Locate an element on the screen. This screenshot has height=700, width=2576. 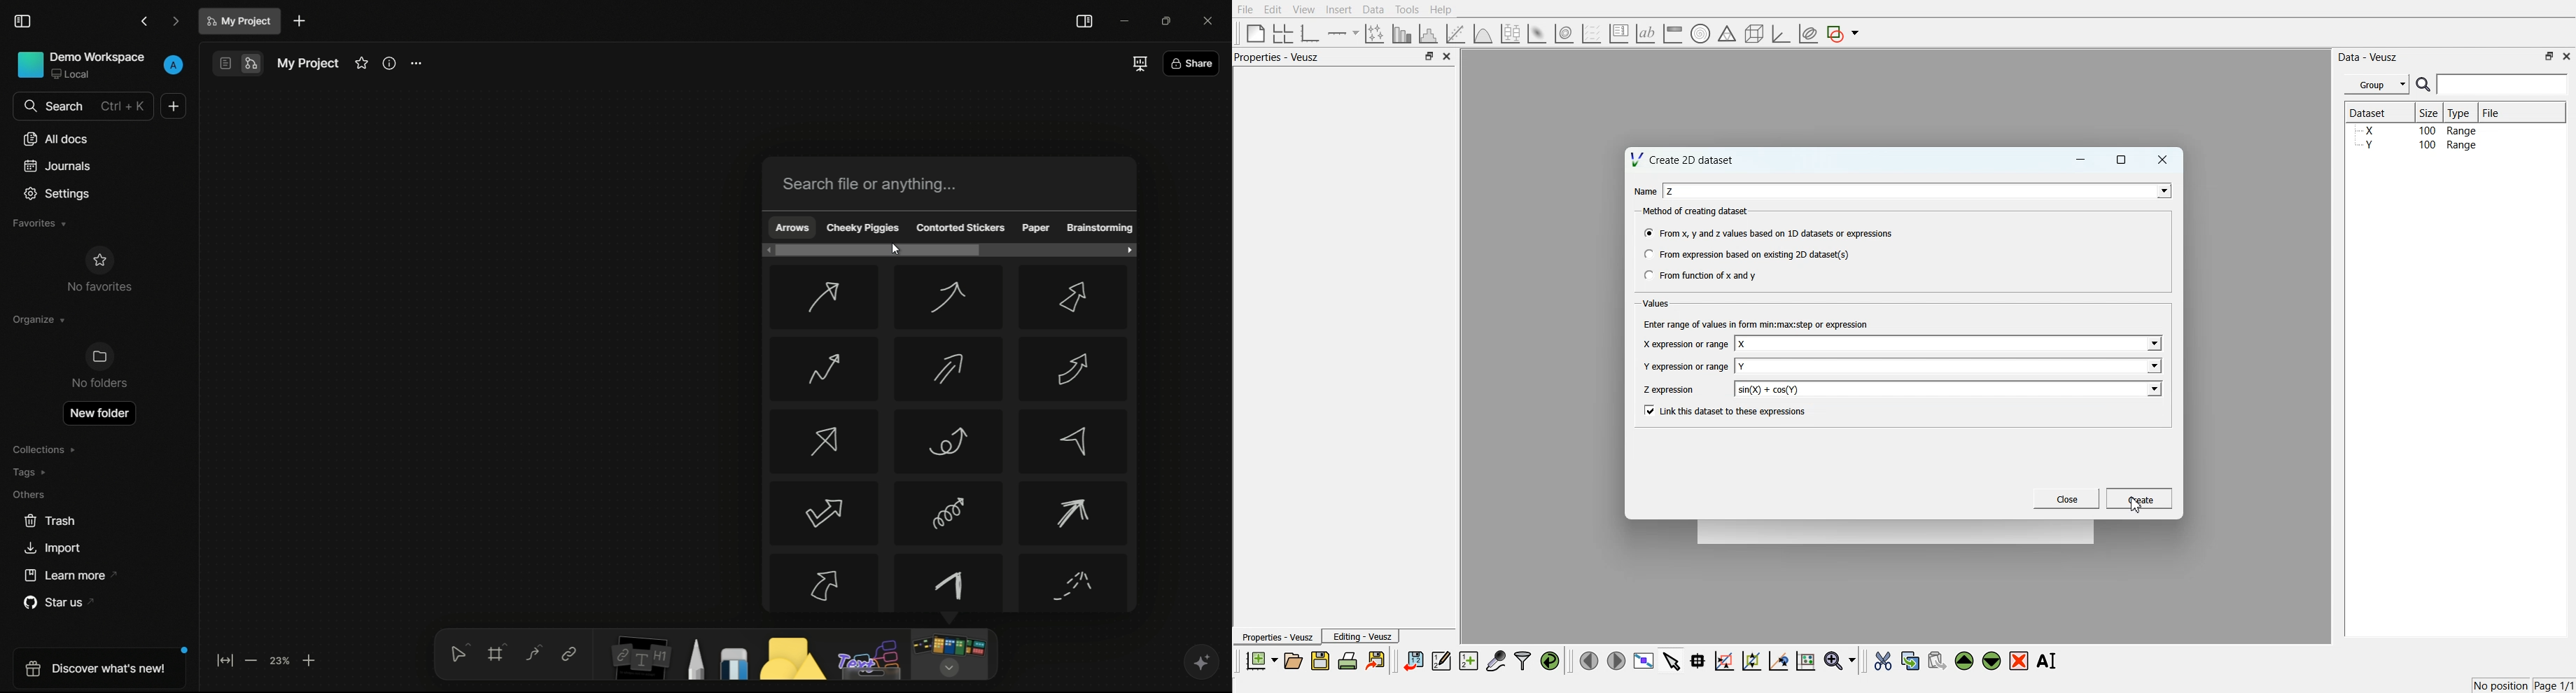
connectors is located at coordinates (533, 654).